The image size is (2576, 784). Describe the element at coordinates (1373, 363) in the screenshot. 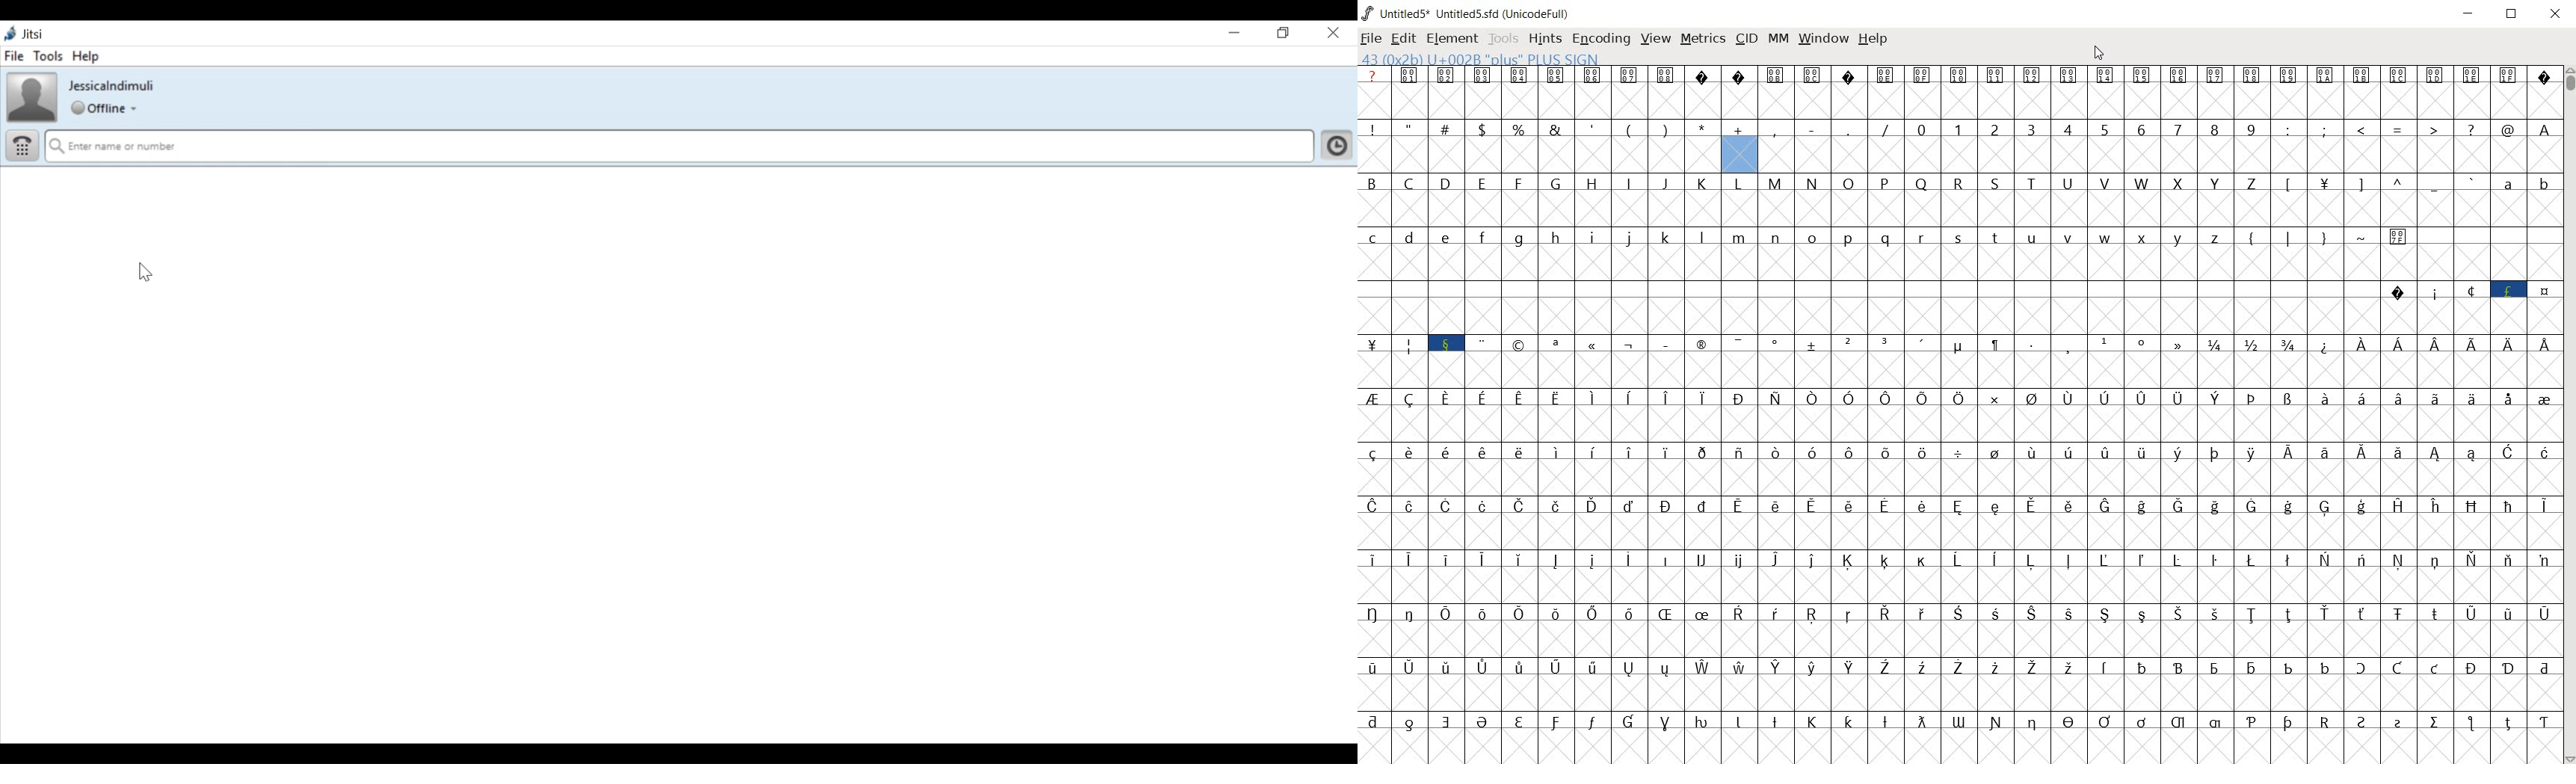

I see `| M
i` at that location.